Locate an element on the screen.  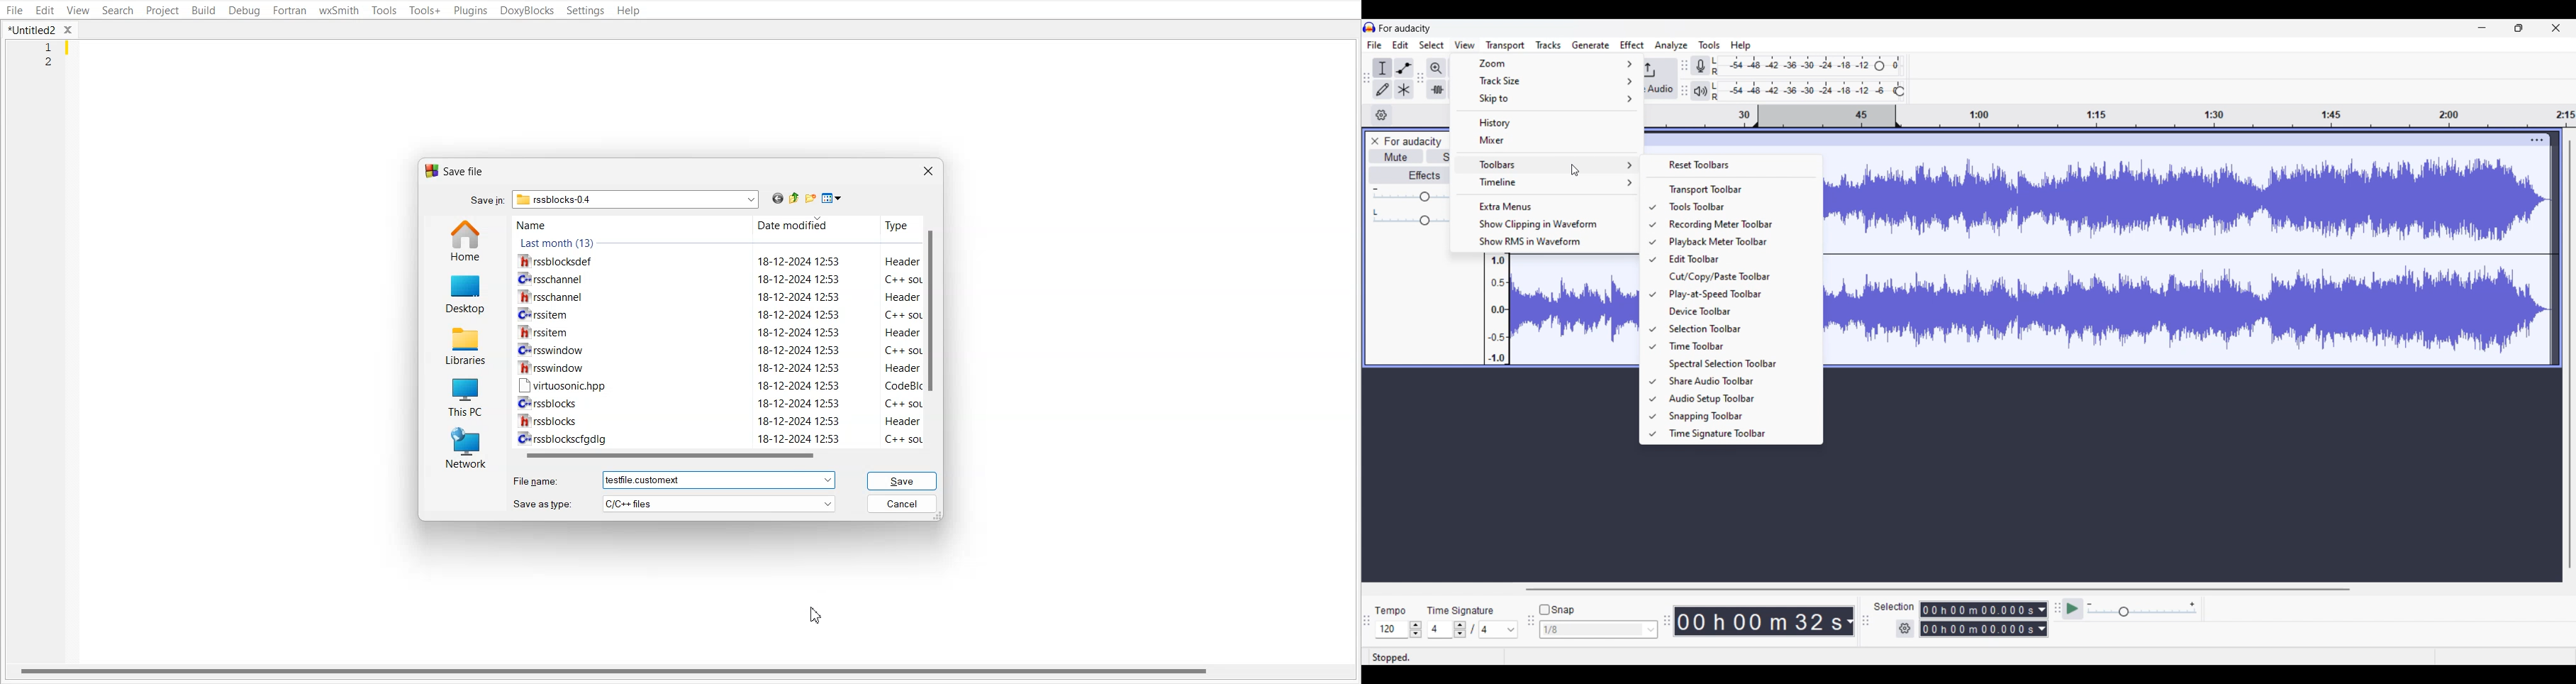
Search is located at coordinates (117, 11).